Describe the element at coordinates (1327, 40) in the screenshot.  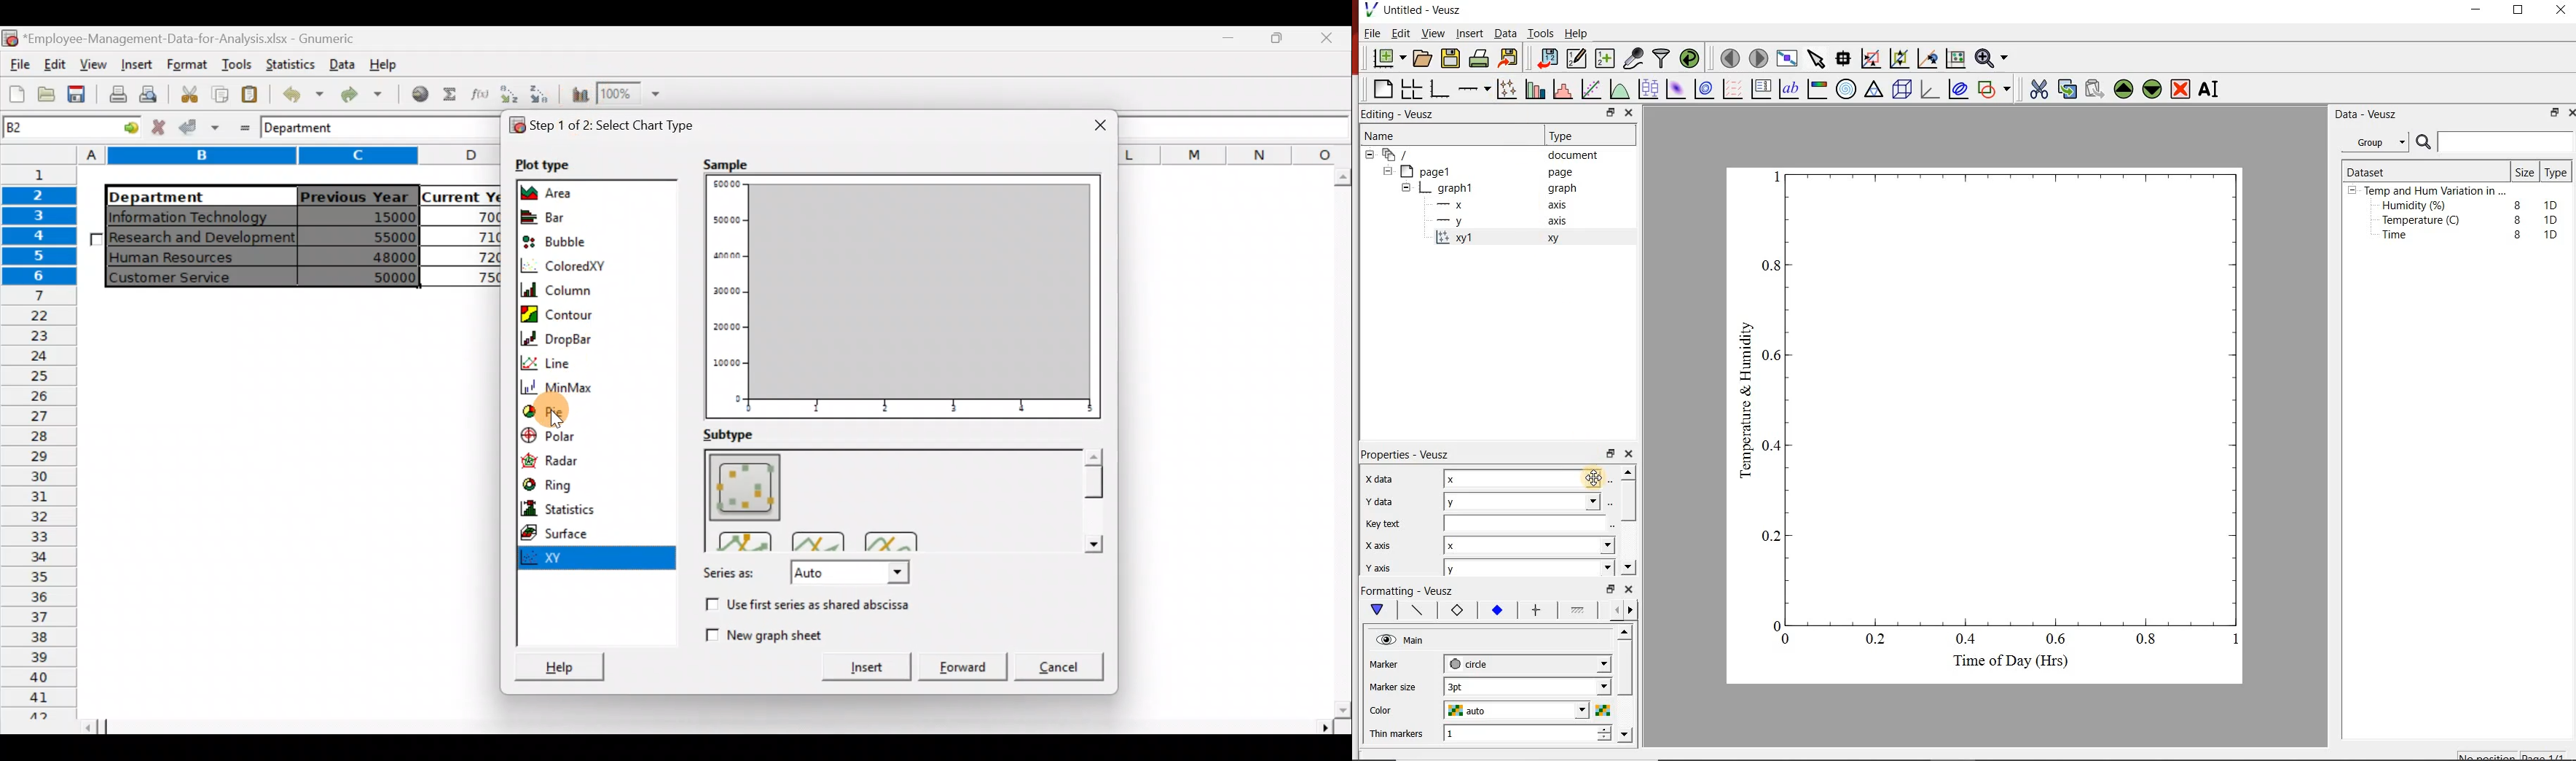
I see `Close` at that location.